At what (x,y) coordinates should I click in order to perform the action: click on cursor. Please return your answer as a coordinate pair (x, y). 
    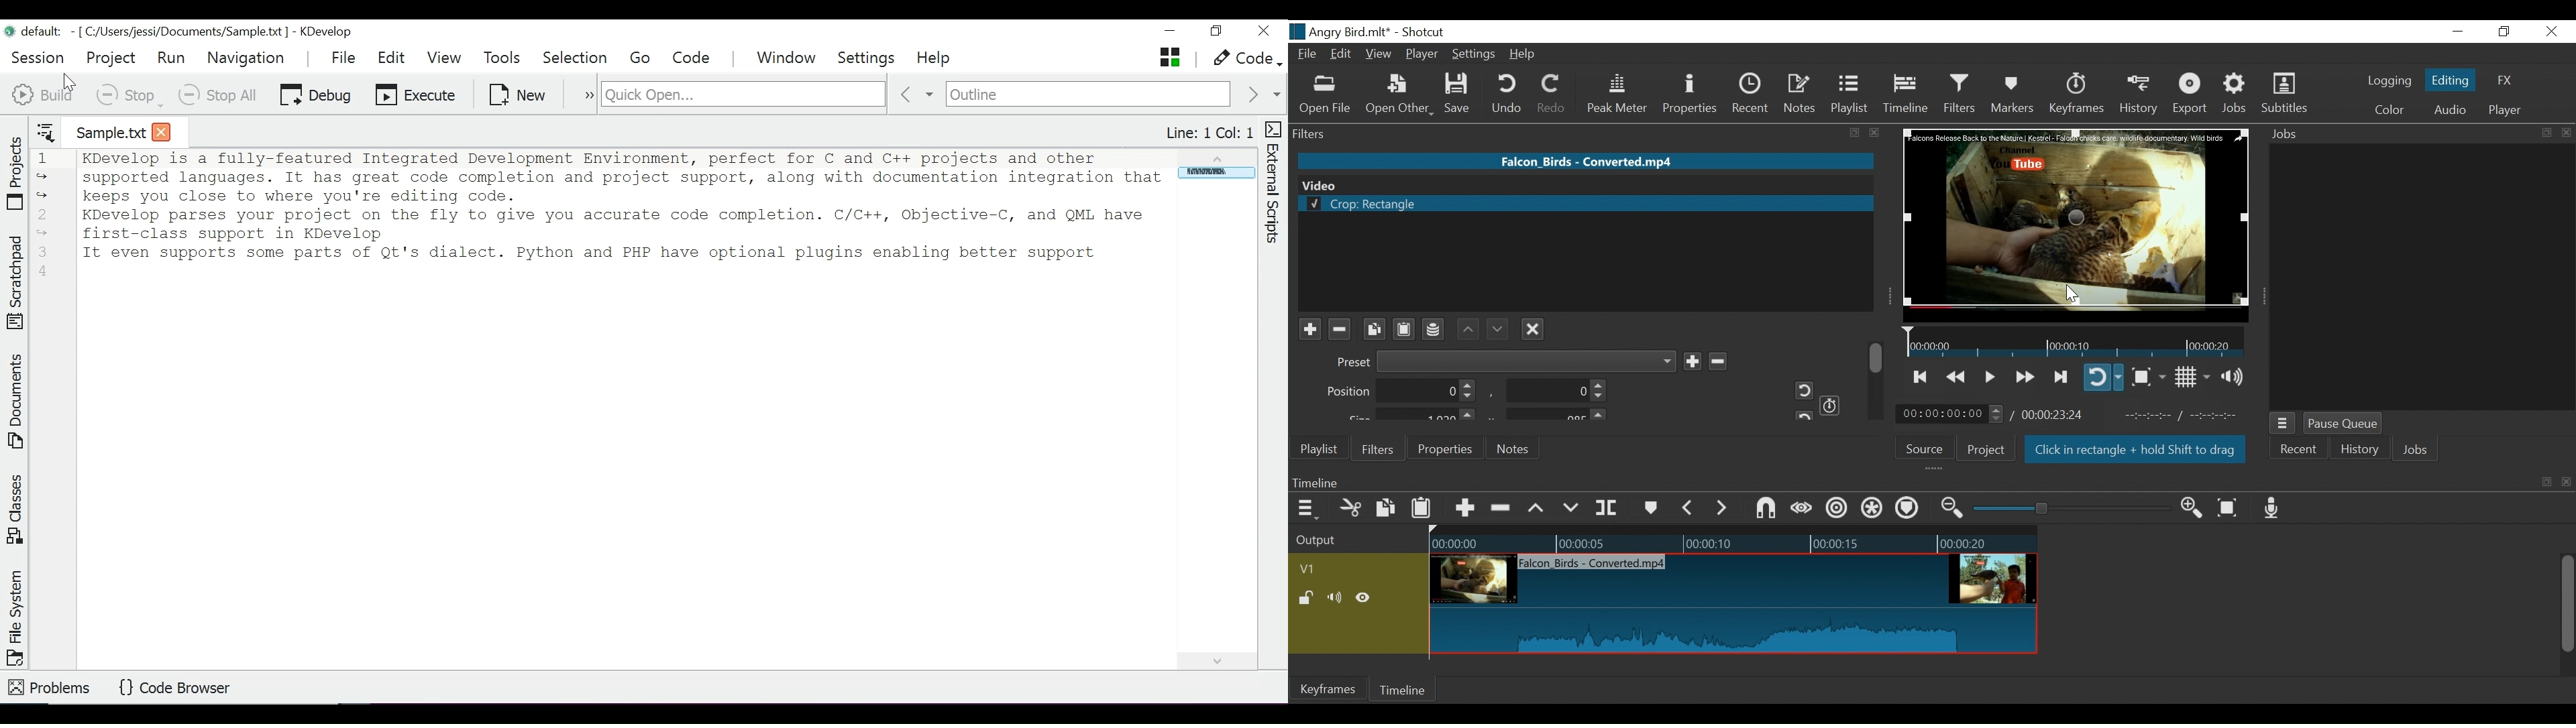
    Looking at the image, I should click on (2071, 294).